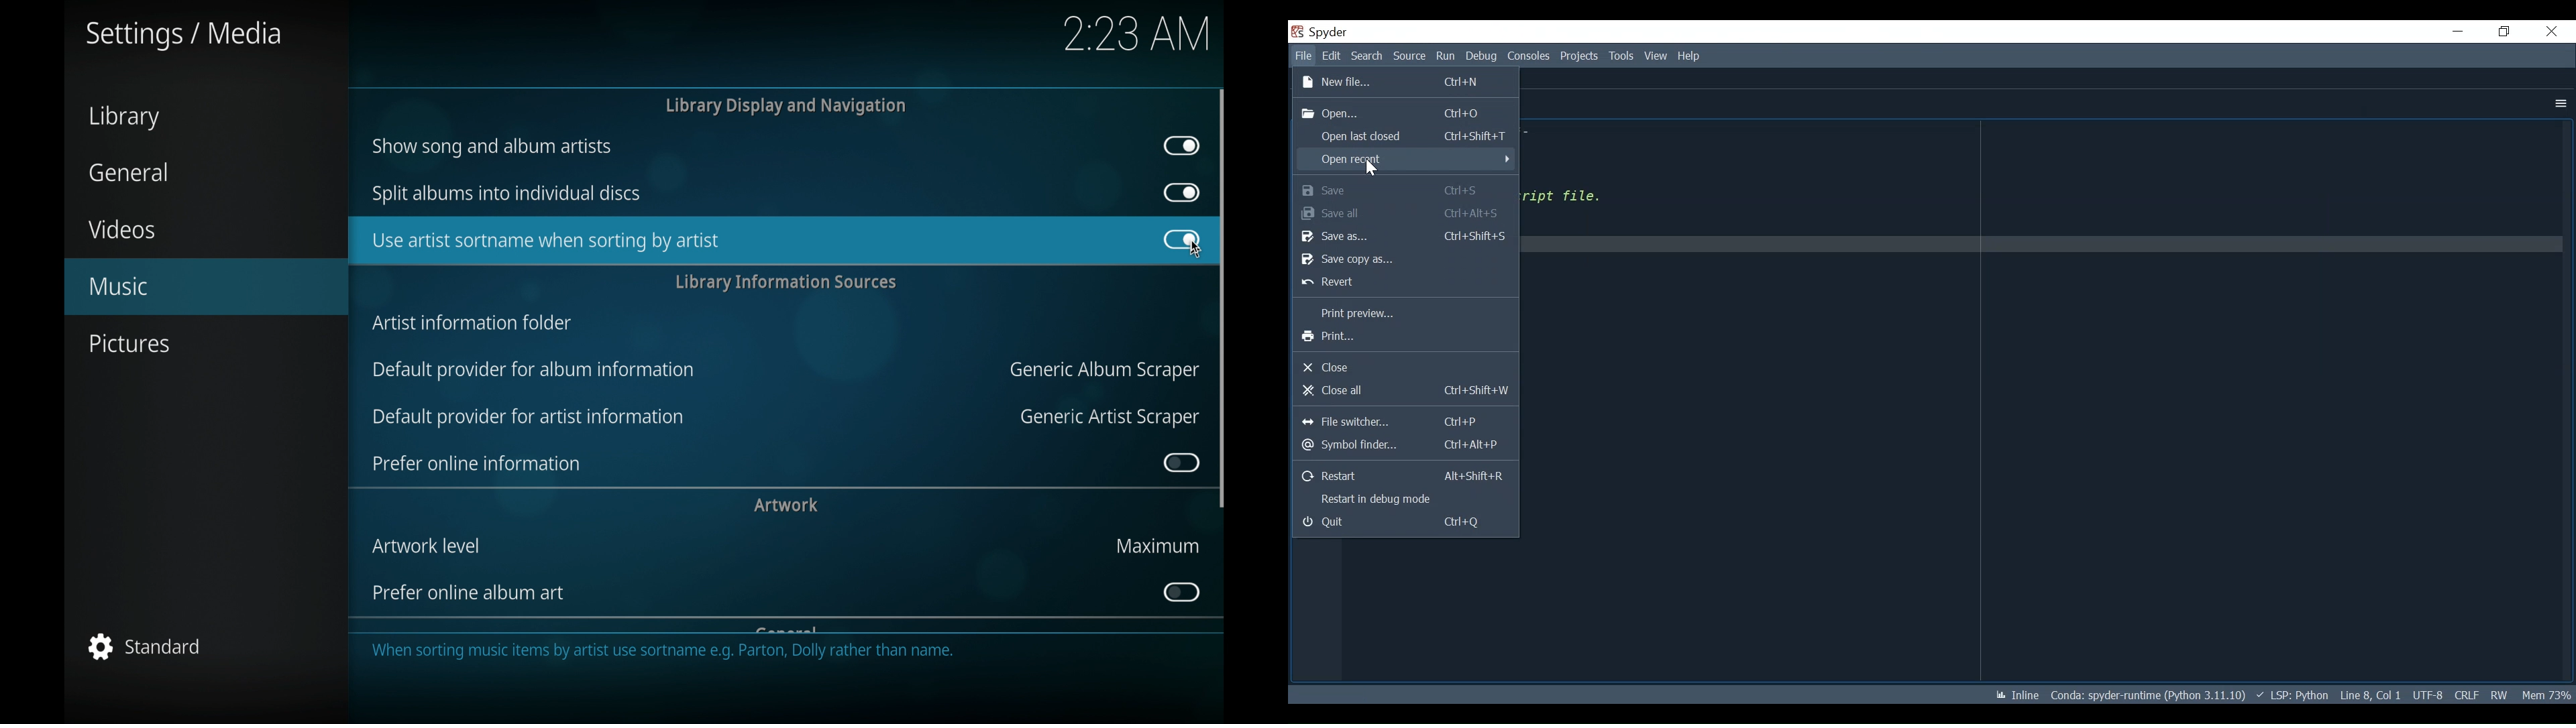 The width and height of the screenshot is (2576, 728). What do you see at coordinates (1410, 56) in the screenshot?
I see `Source` at bounding box center [1410, 56].